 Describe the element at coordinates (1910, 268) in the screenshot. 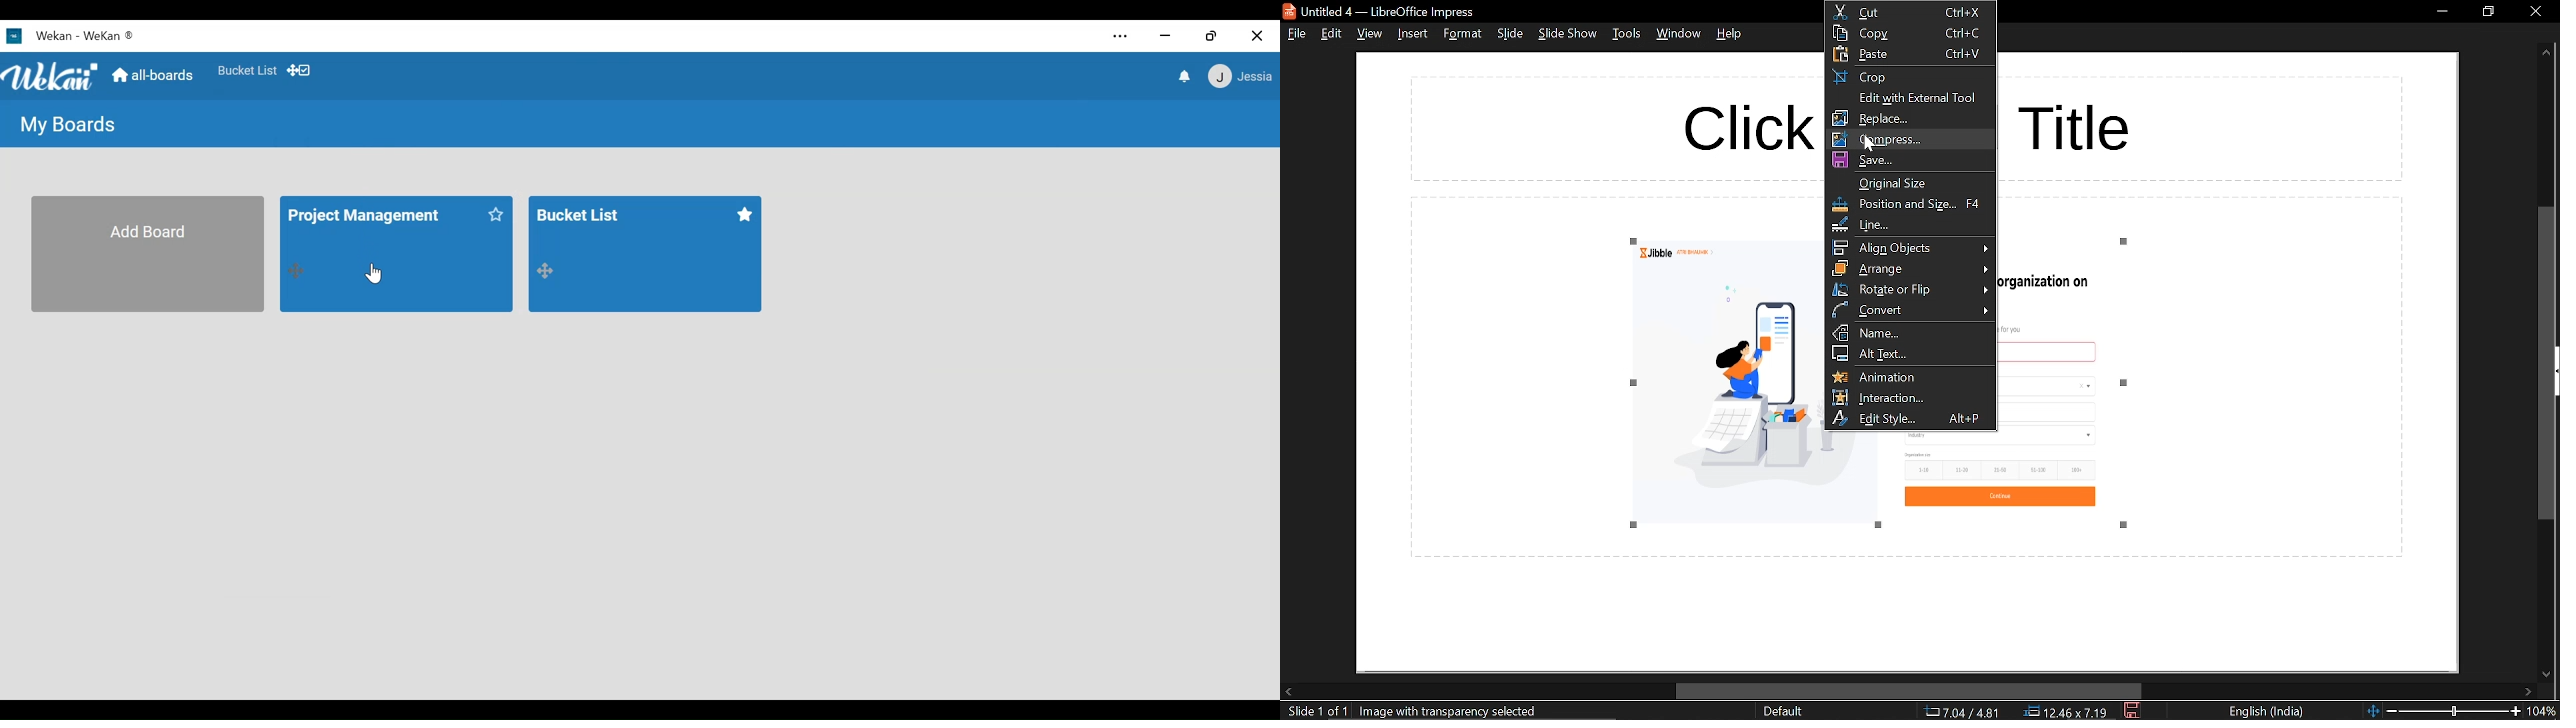

I see `arrange` at that location.